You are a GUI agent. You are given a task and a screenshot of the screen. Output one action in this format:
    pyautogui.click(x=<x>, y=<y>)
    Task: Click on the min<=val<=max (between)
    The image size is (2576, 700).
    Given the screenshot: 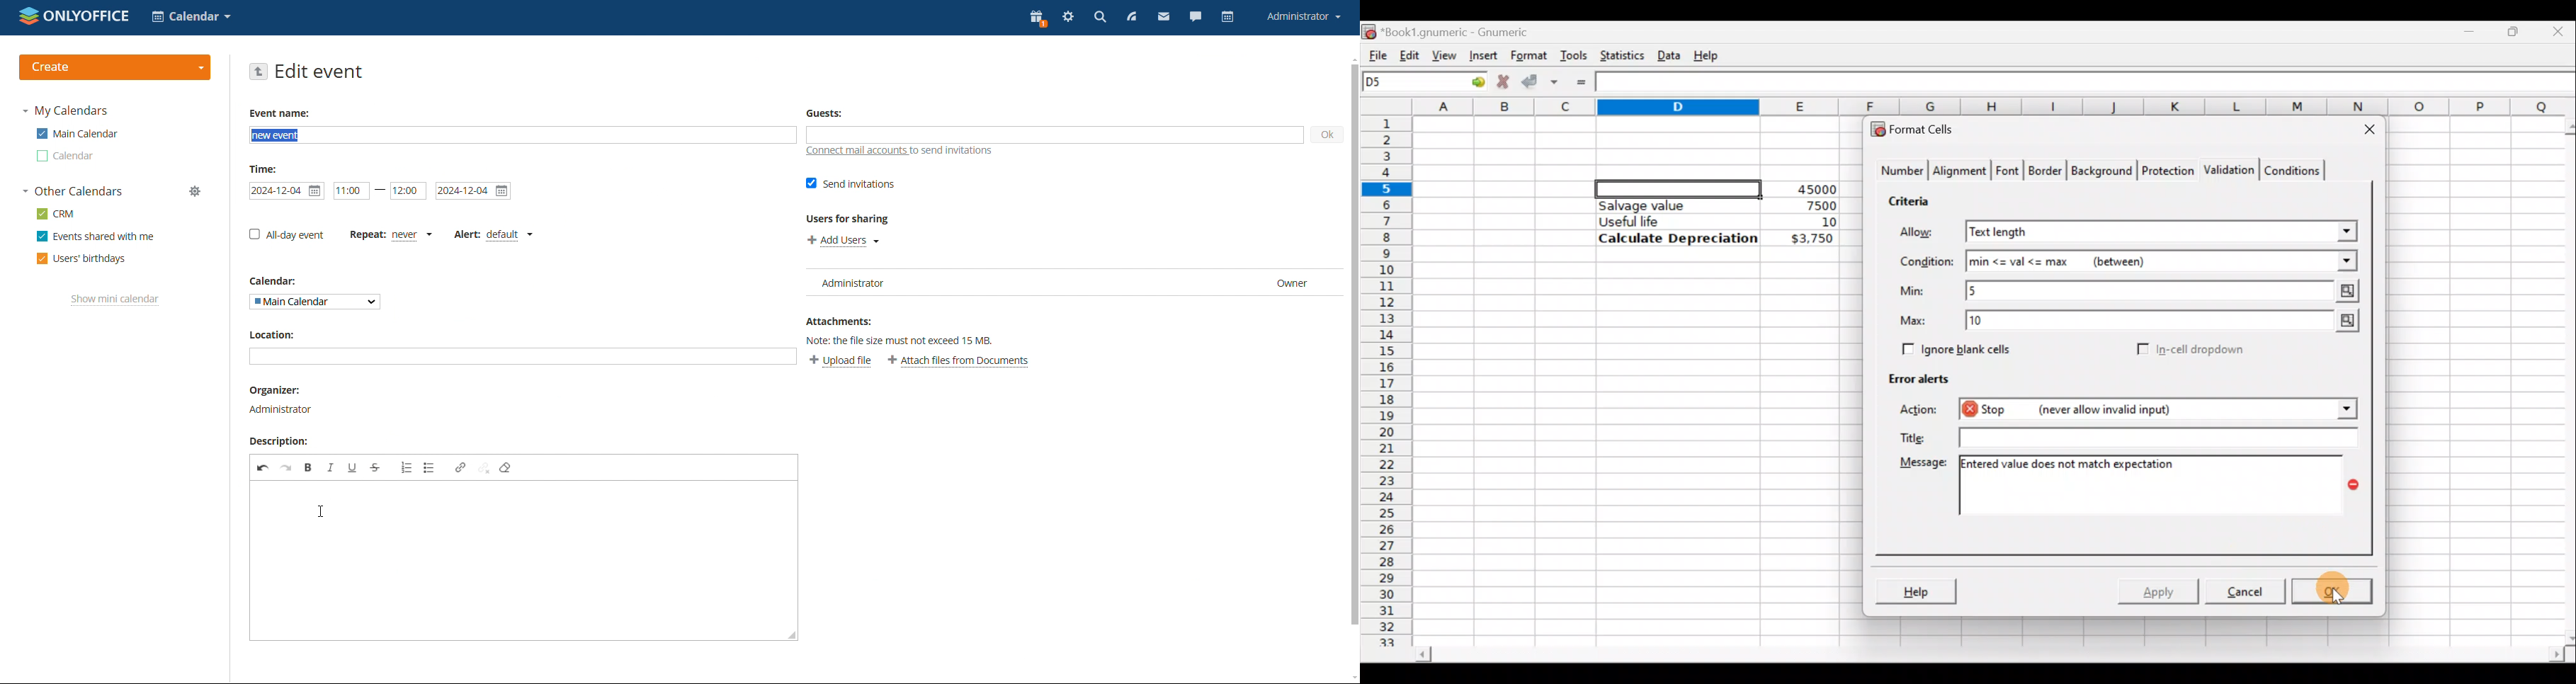 What is the action you would take?
    pyautogui.click(x=2162, y=262)
    